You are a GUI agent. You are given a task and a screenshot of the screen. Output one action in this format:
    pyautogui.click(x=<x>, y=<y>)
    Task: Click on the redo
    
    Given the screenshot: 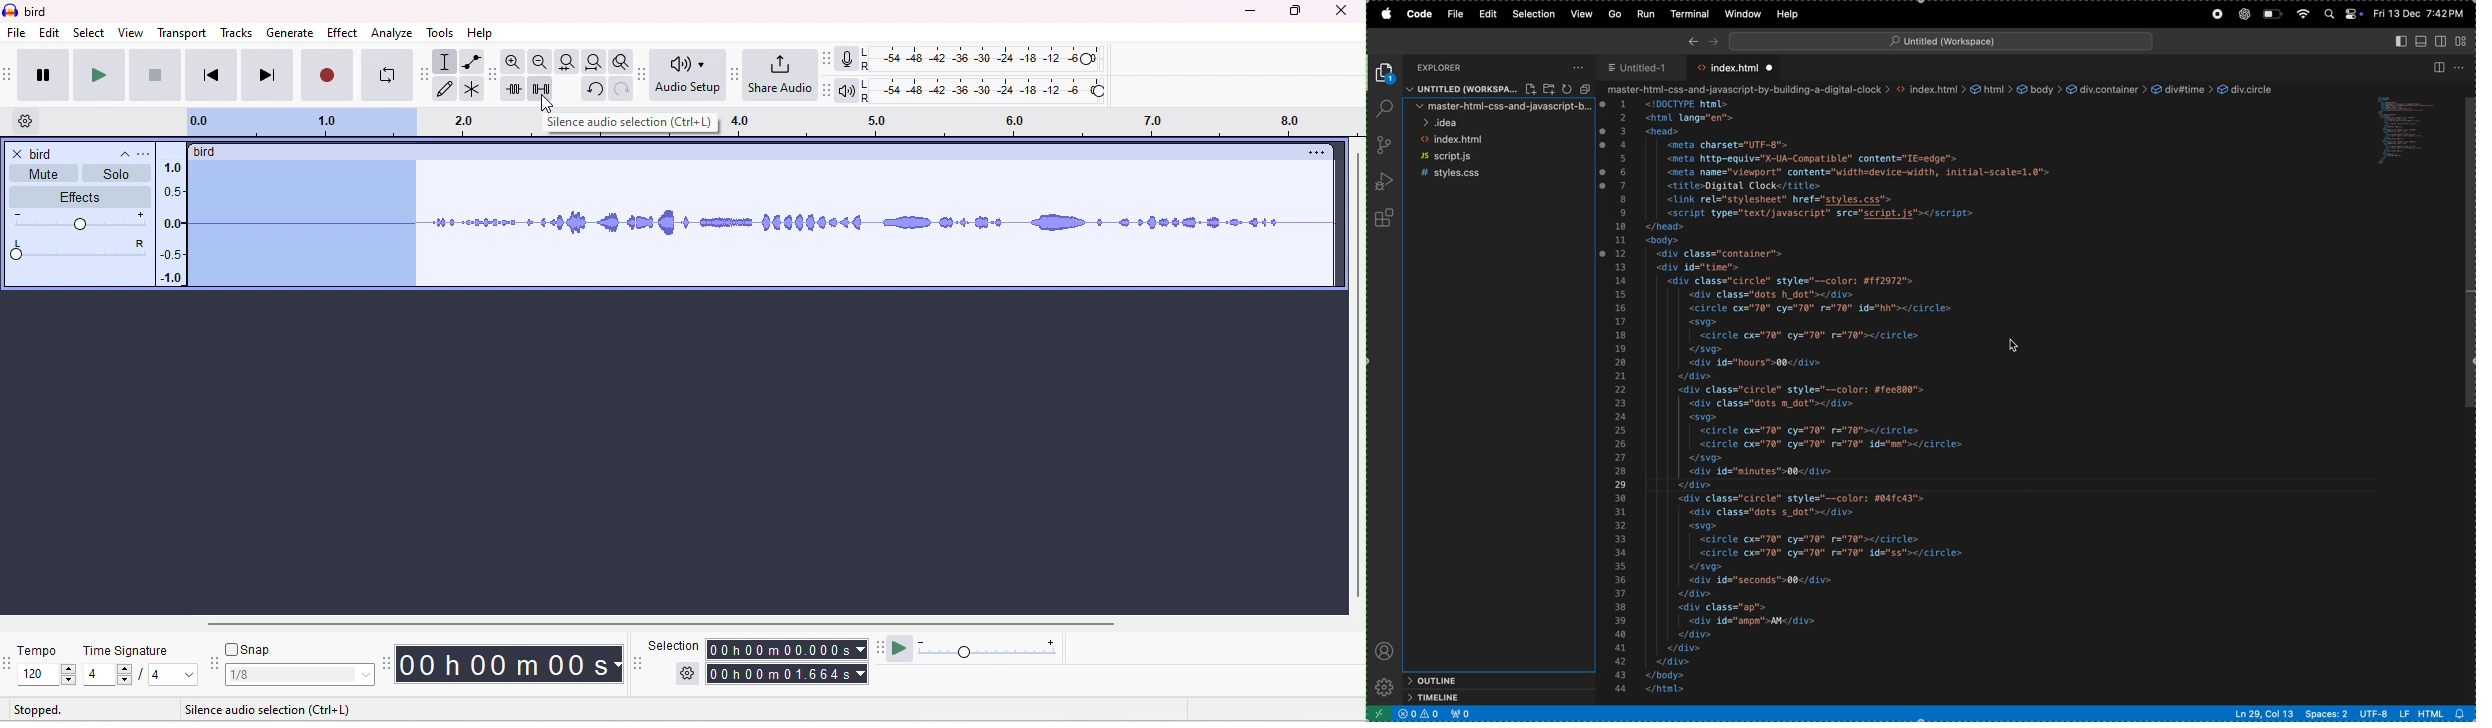 What is the action you would take?
    pyautogui.click(x=624, y=90)
    